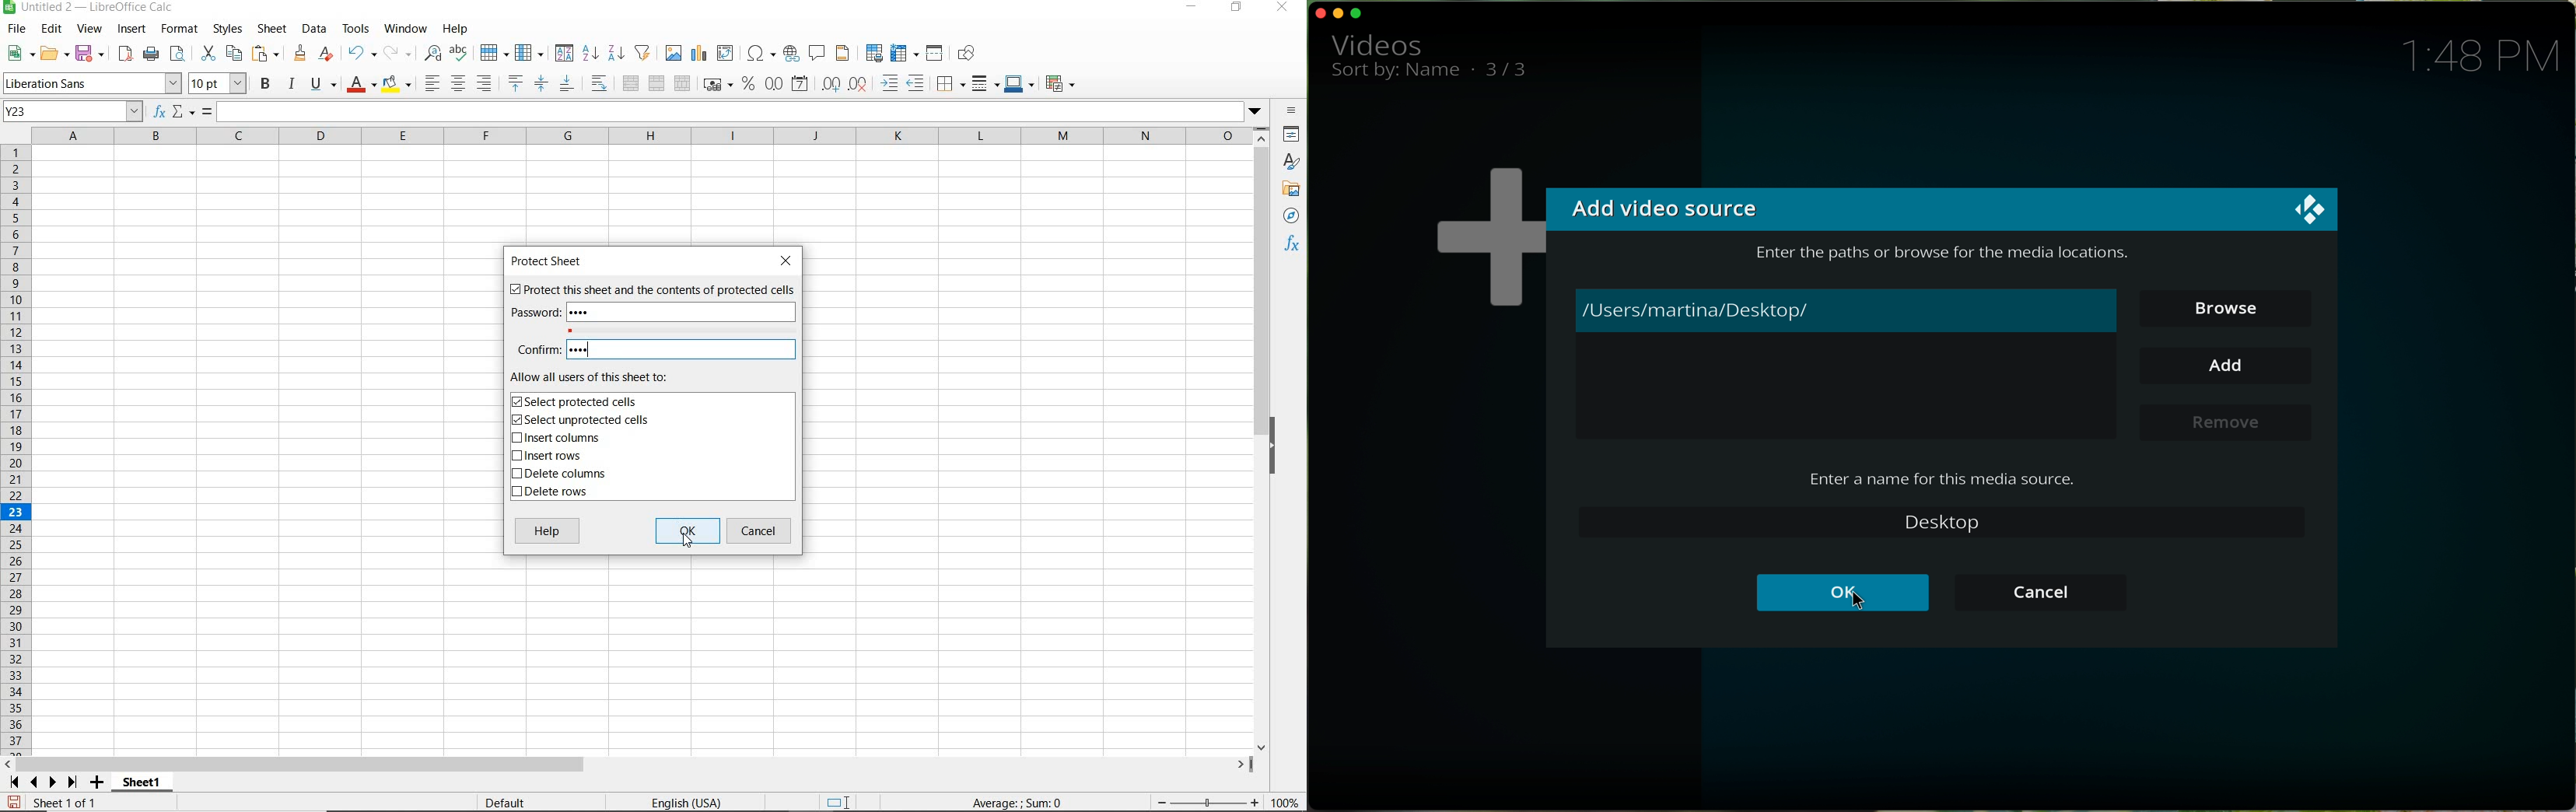 This screenshot has width=2576, height=812. What do you see at coordinates (699, 54) in the screenshot?
I see `INSERT CHART` at bounding box center [699, 54].